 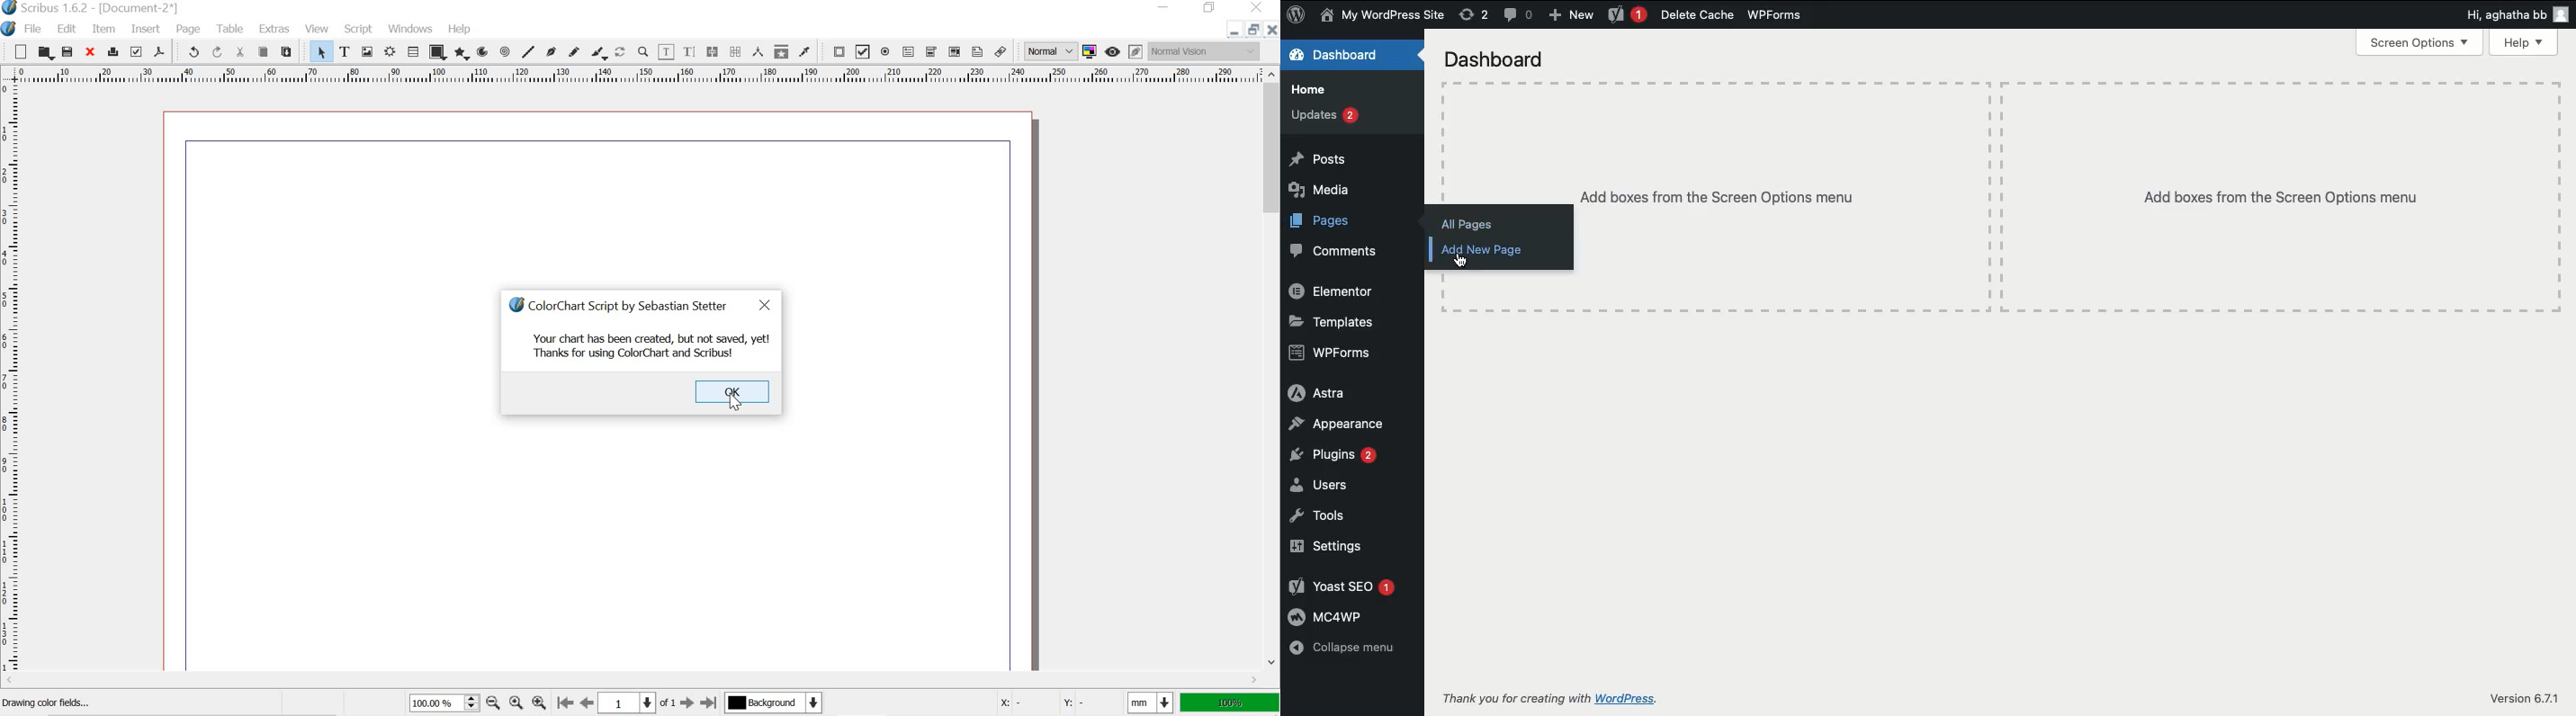 I want to click on arc, so click(x=484, y=51).